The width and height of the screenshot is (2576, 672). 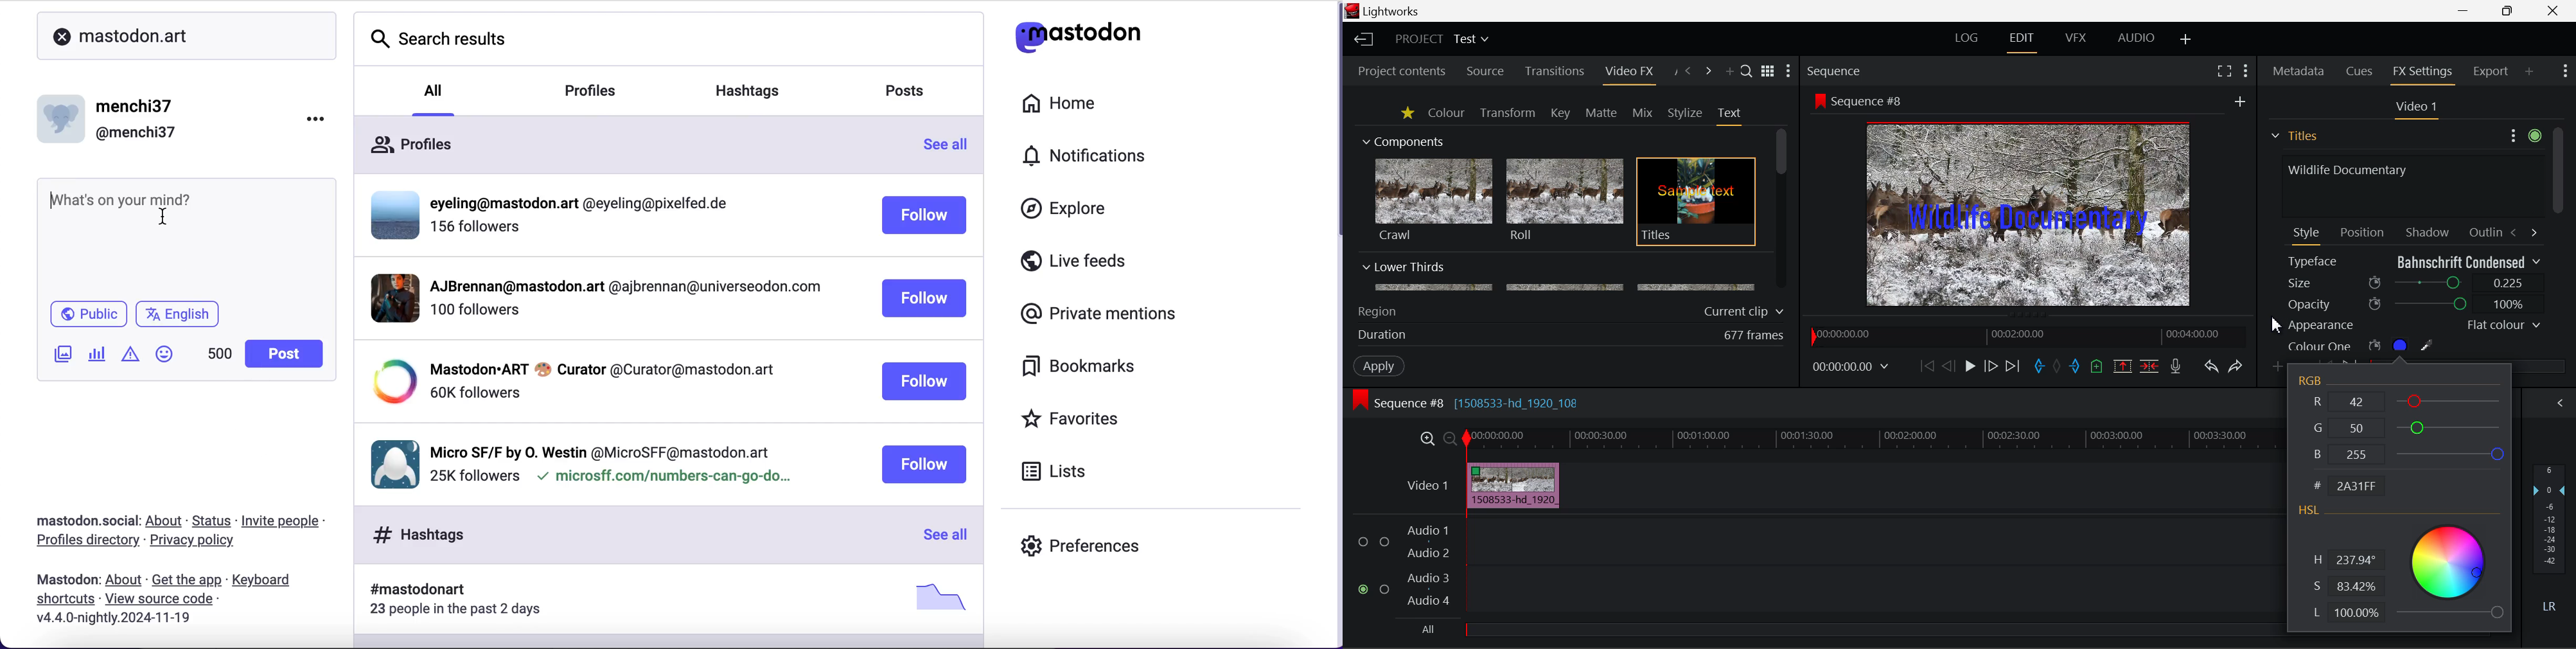 What do you see at coordinates (2414, 107) in the screenshot?
I see `Video 1` at bounding box center [2414, 107].